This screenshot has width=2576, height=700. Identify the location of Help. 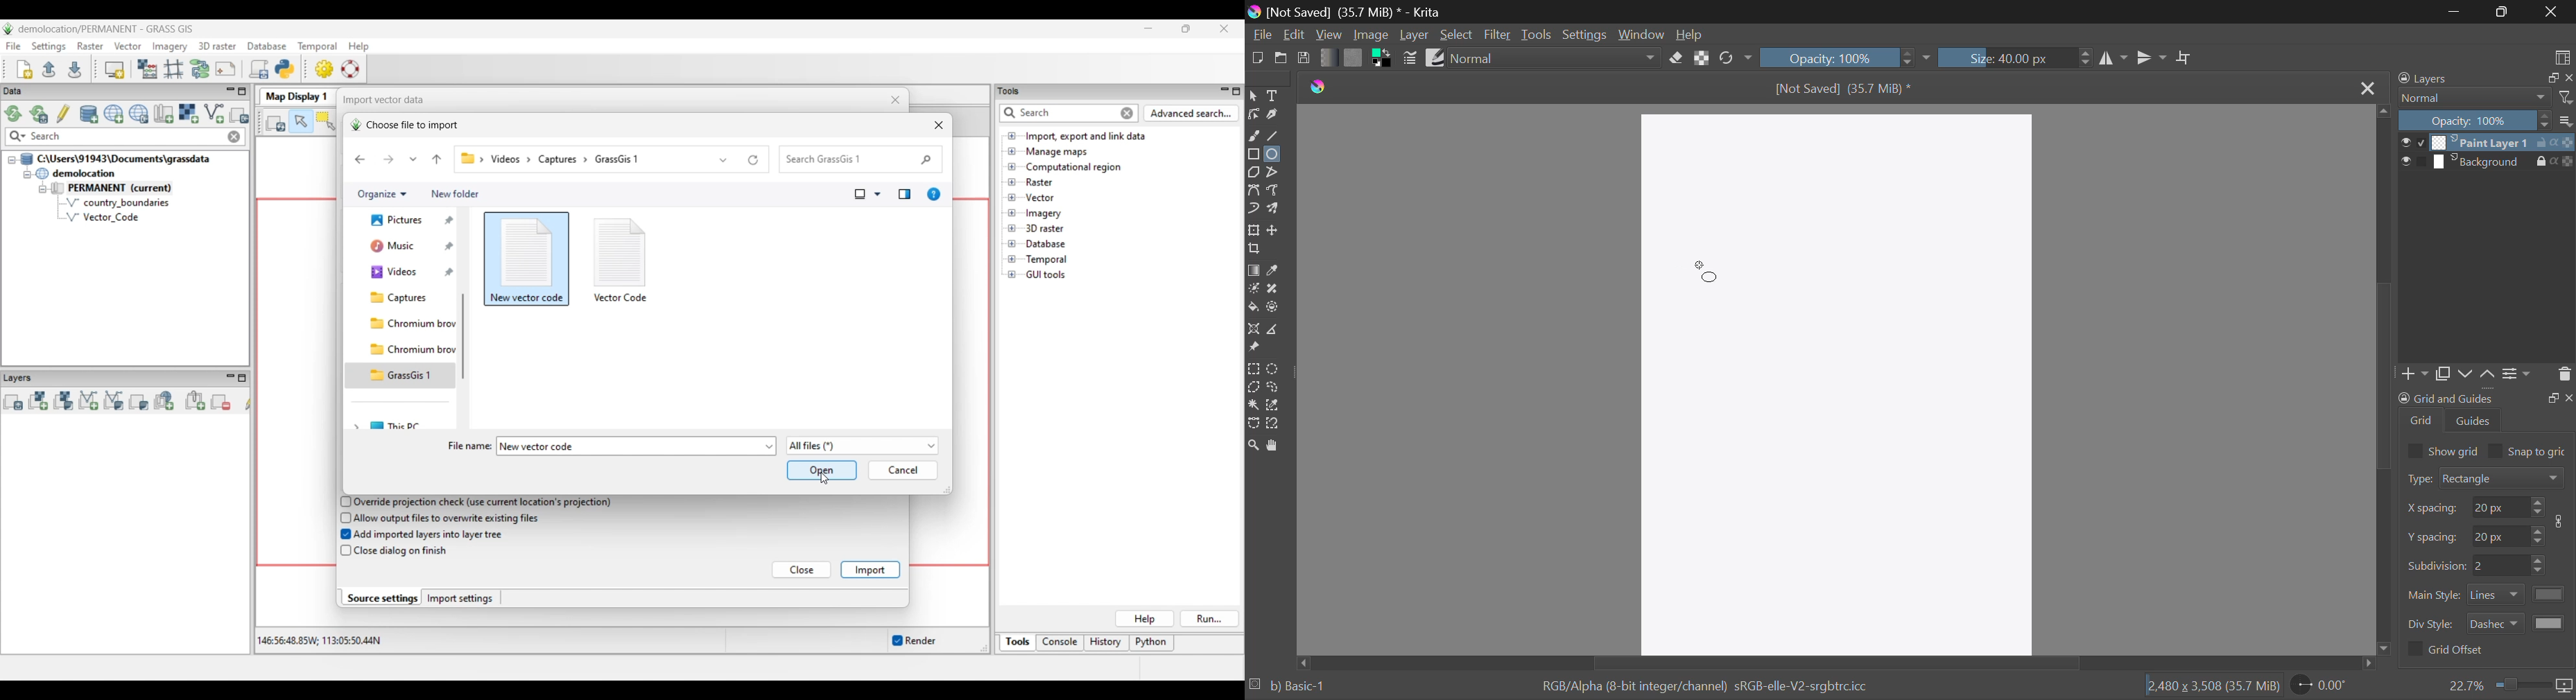
(1691, 36).